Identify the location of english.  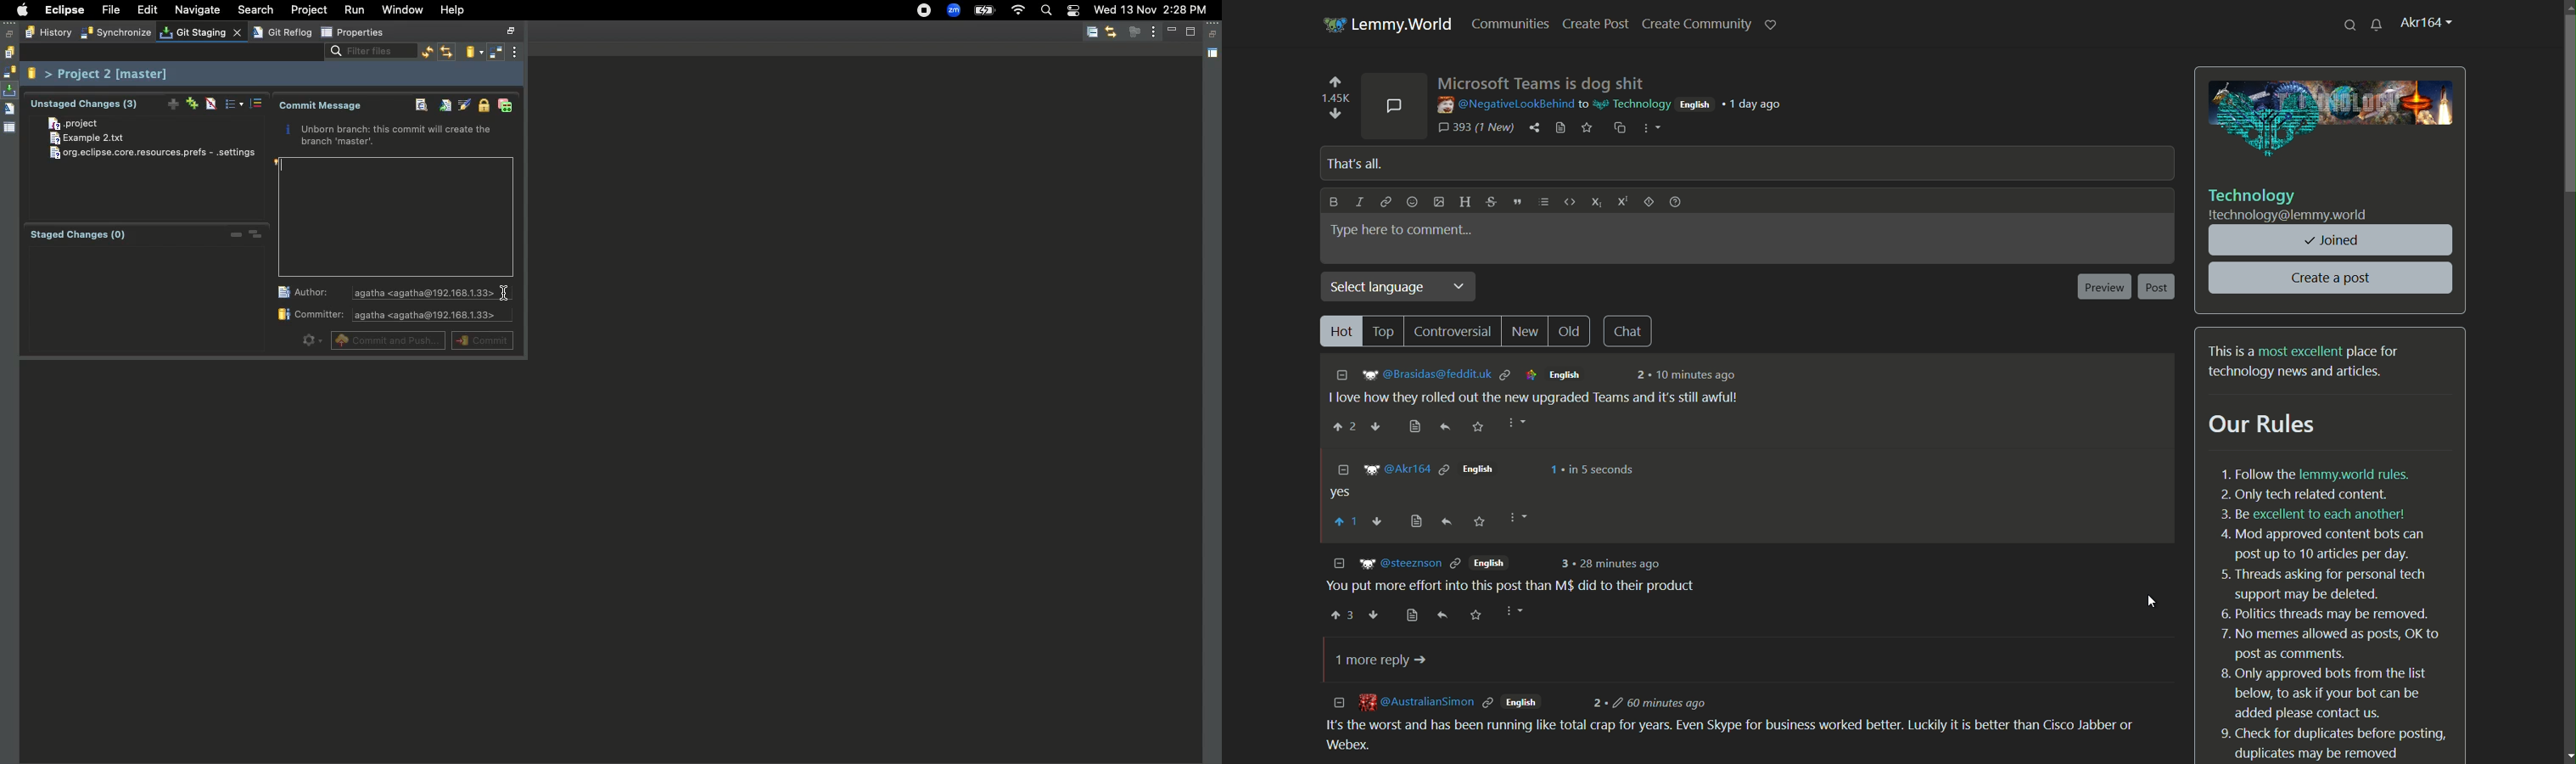
(1694, 104).